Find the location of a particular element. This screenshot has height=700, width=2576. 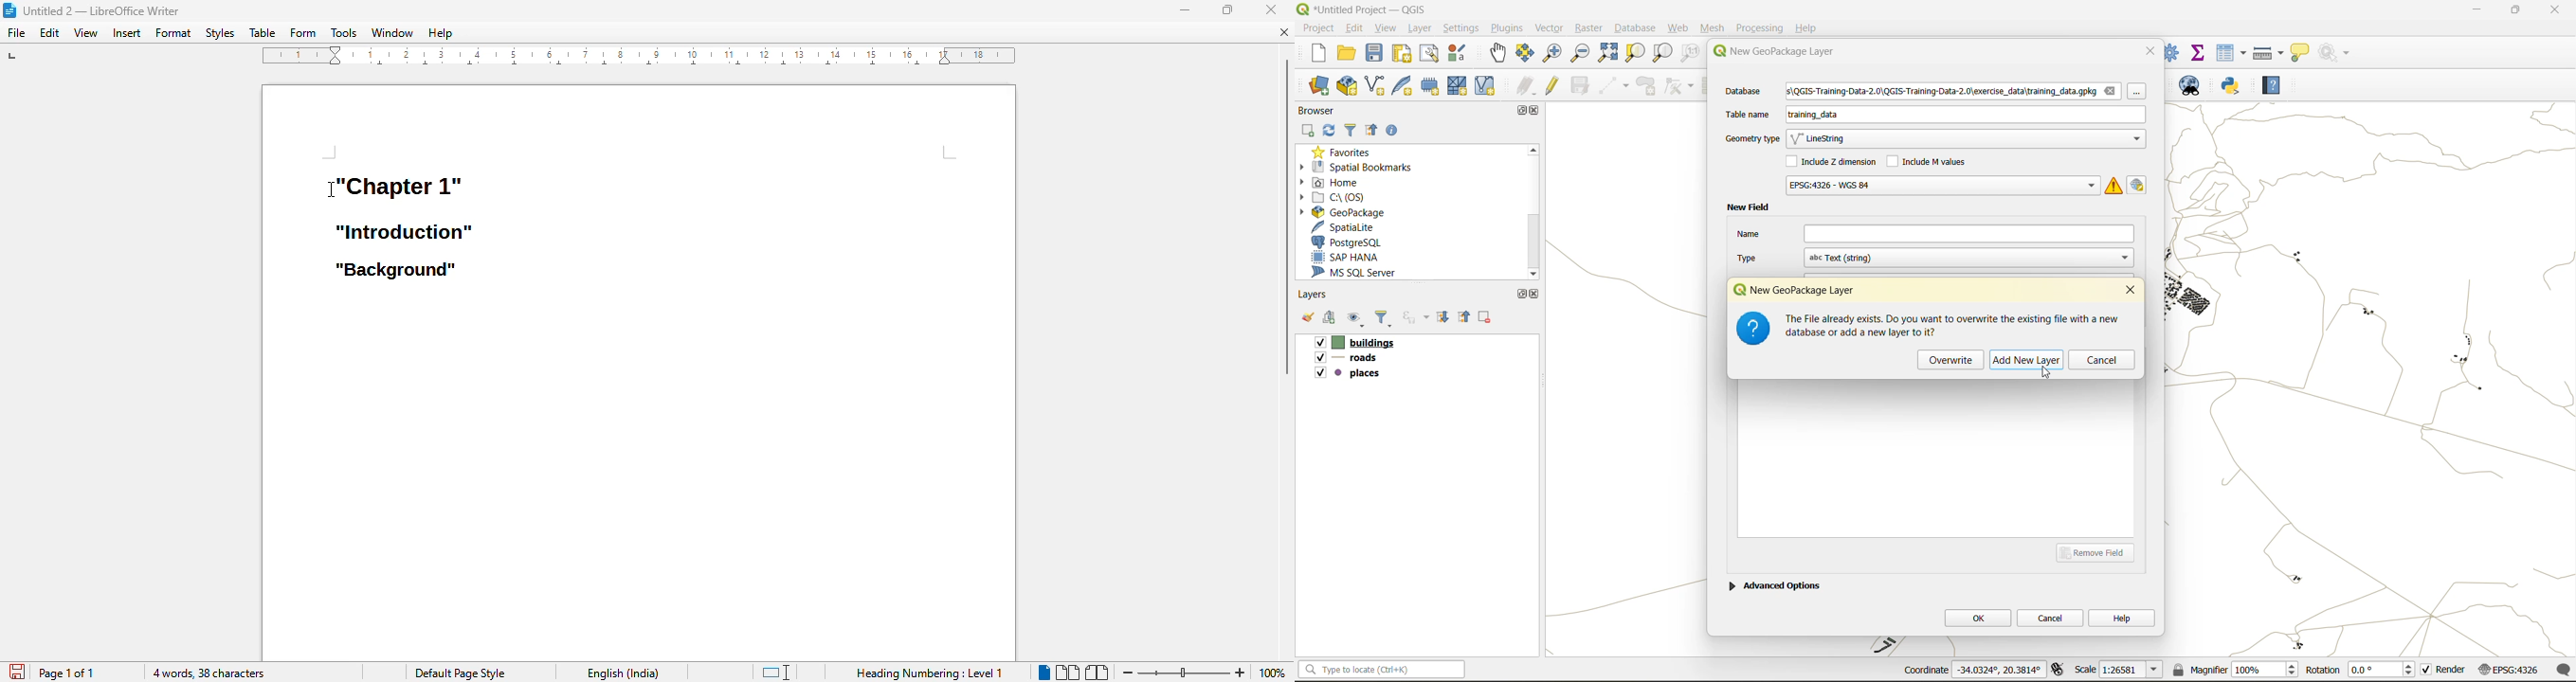

sap hana is located at coordinates (1357, 258).